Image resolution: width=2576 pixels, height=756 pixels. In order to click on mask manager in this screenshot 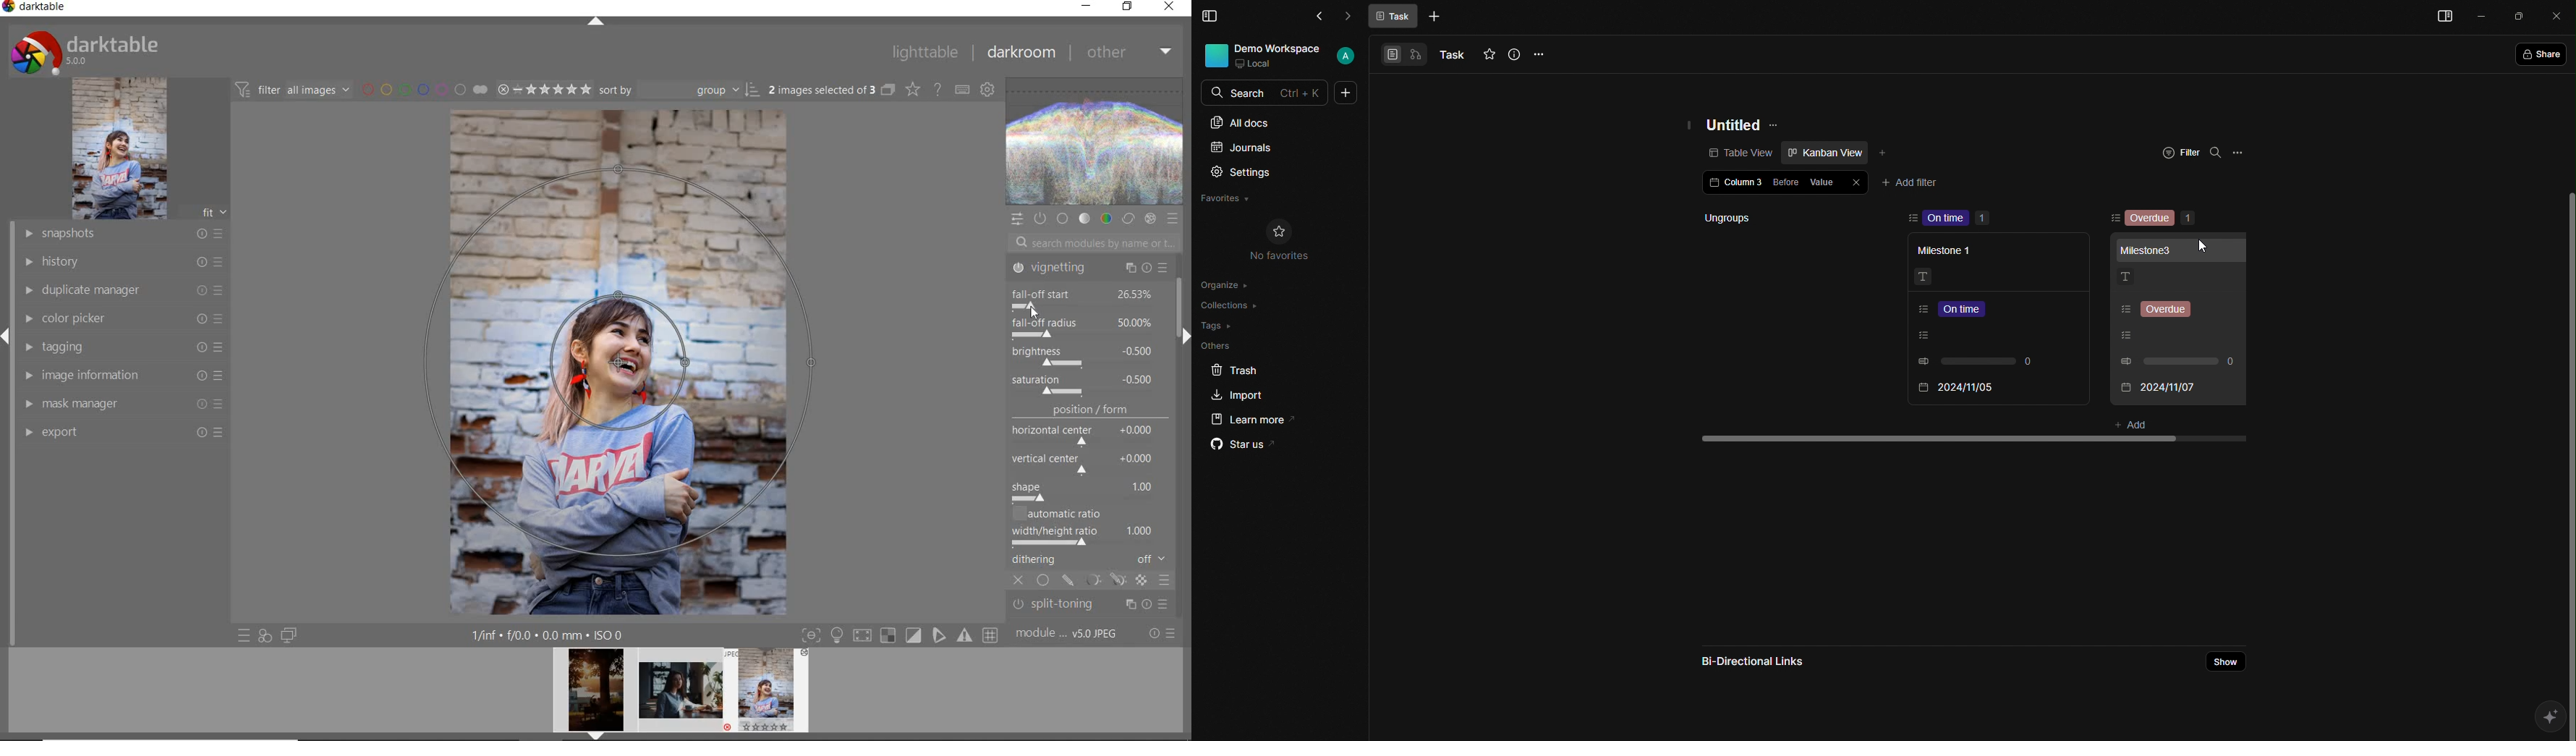, I will do `click(123, 402)`.